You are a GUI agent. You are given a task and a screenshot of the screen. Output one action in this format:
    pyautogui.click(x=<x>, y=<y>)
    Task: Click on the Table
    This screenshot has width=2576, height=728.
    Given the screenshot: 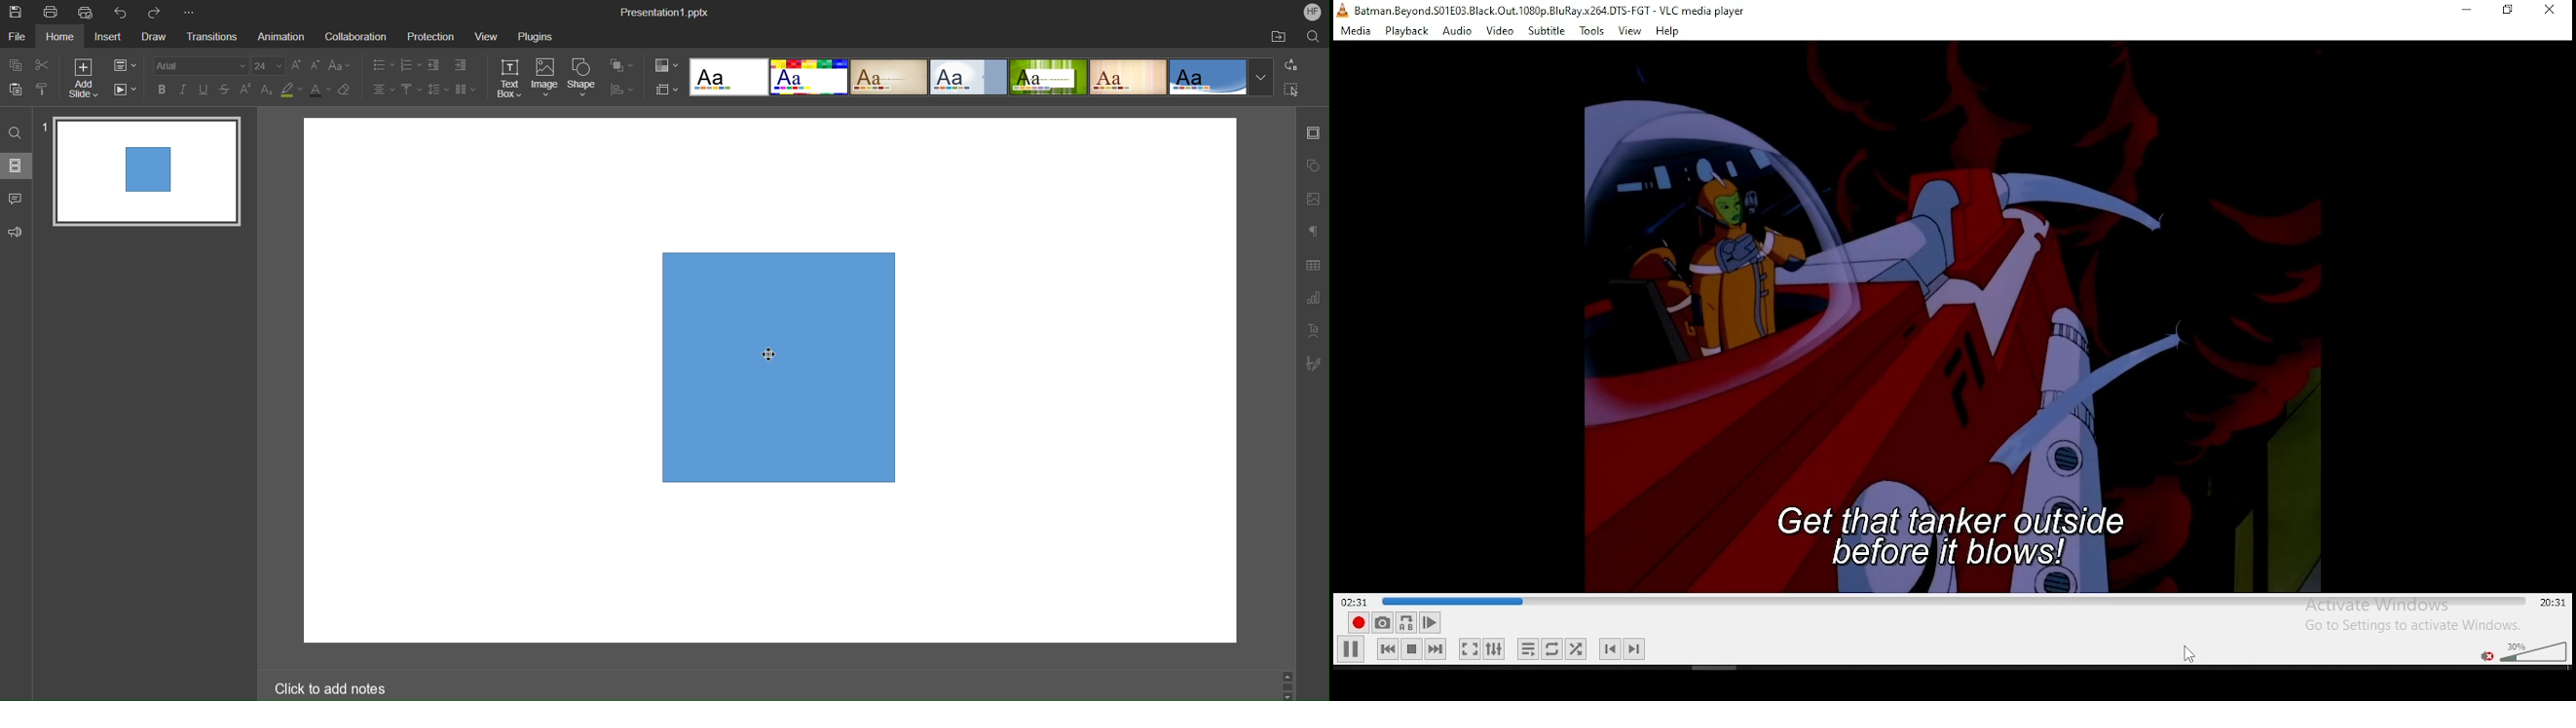 What is the action you would take?
    pyautogui.click(x=1314, y=265)
    